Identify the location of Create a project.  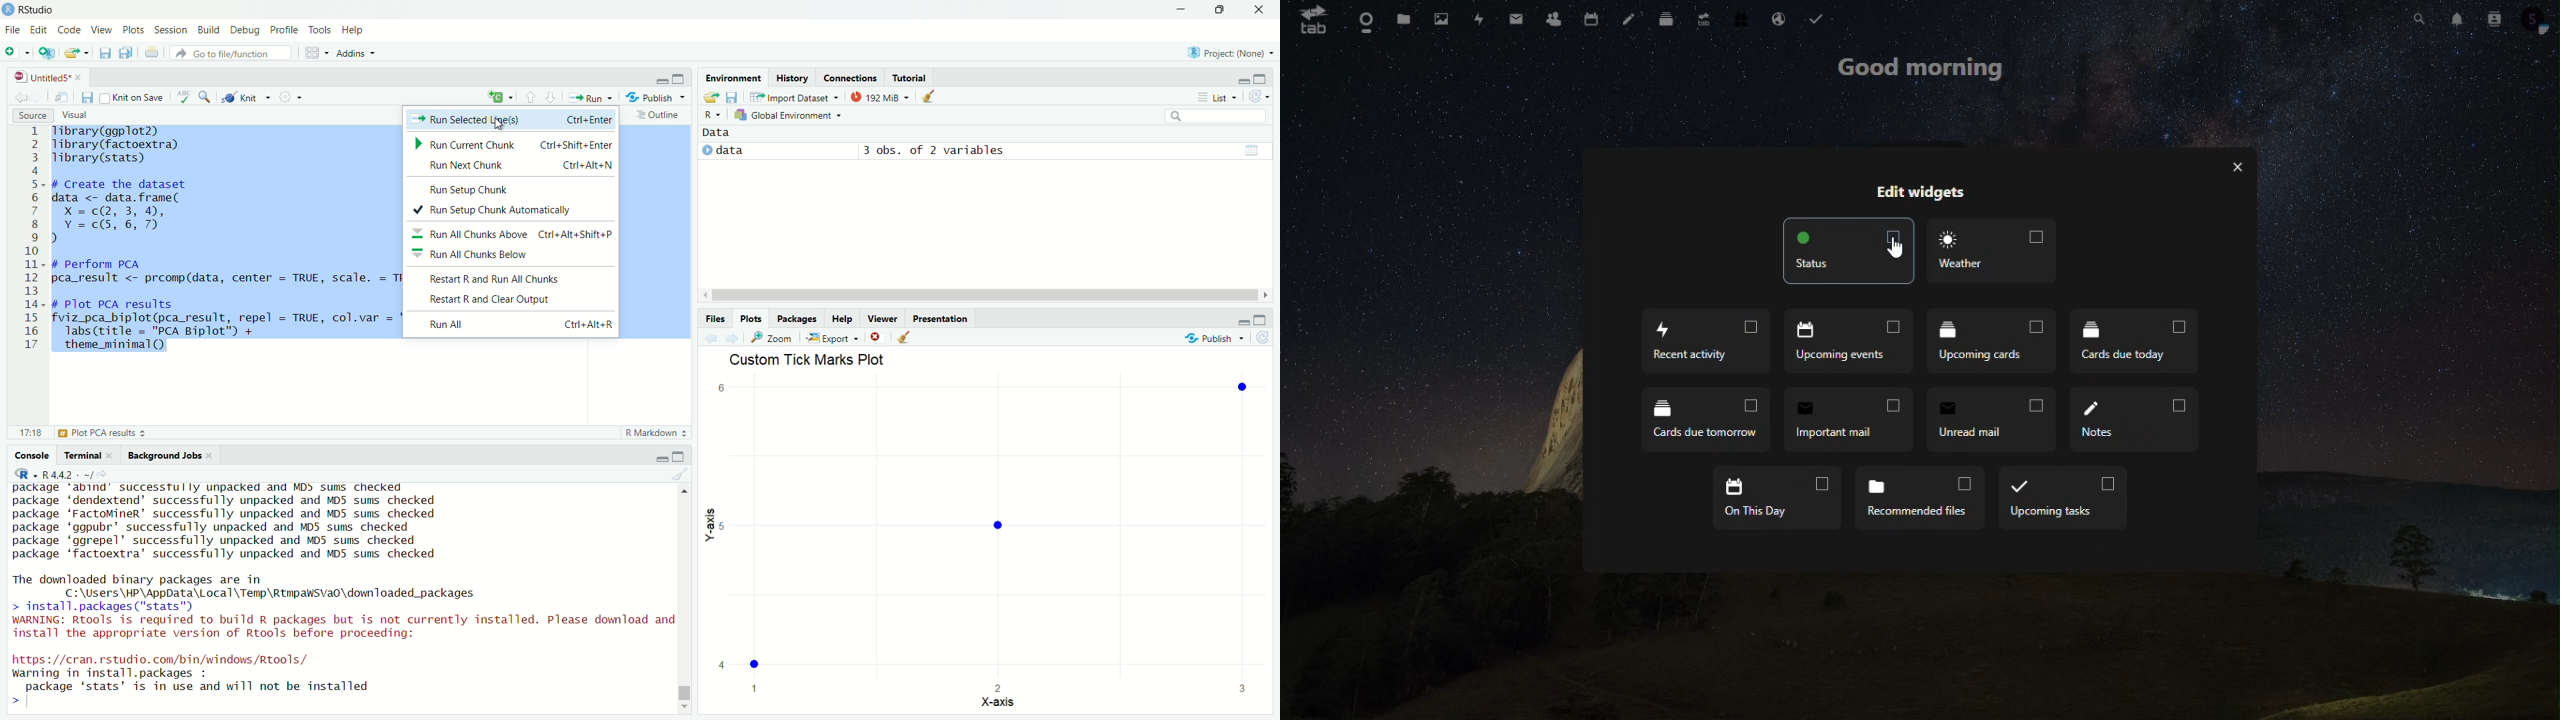
(47, 53).